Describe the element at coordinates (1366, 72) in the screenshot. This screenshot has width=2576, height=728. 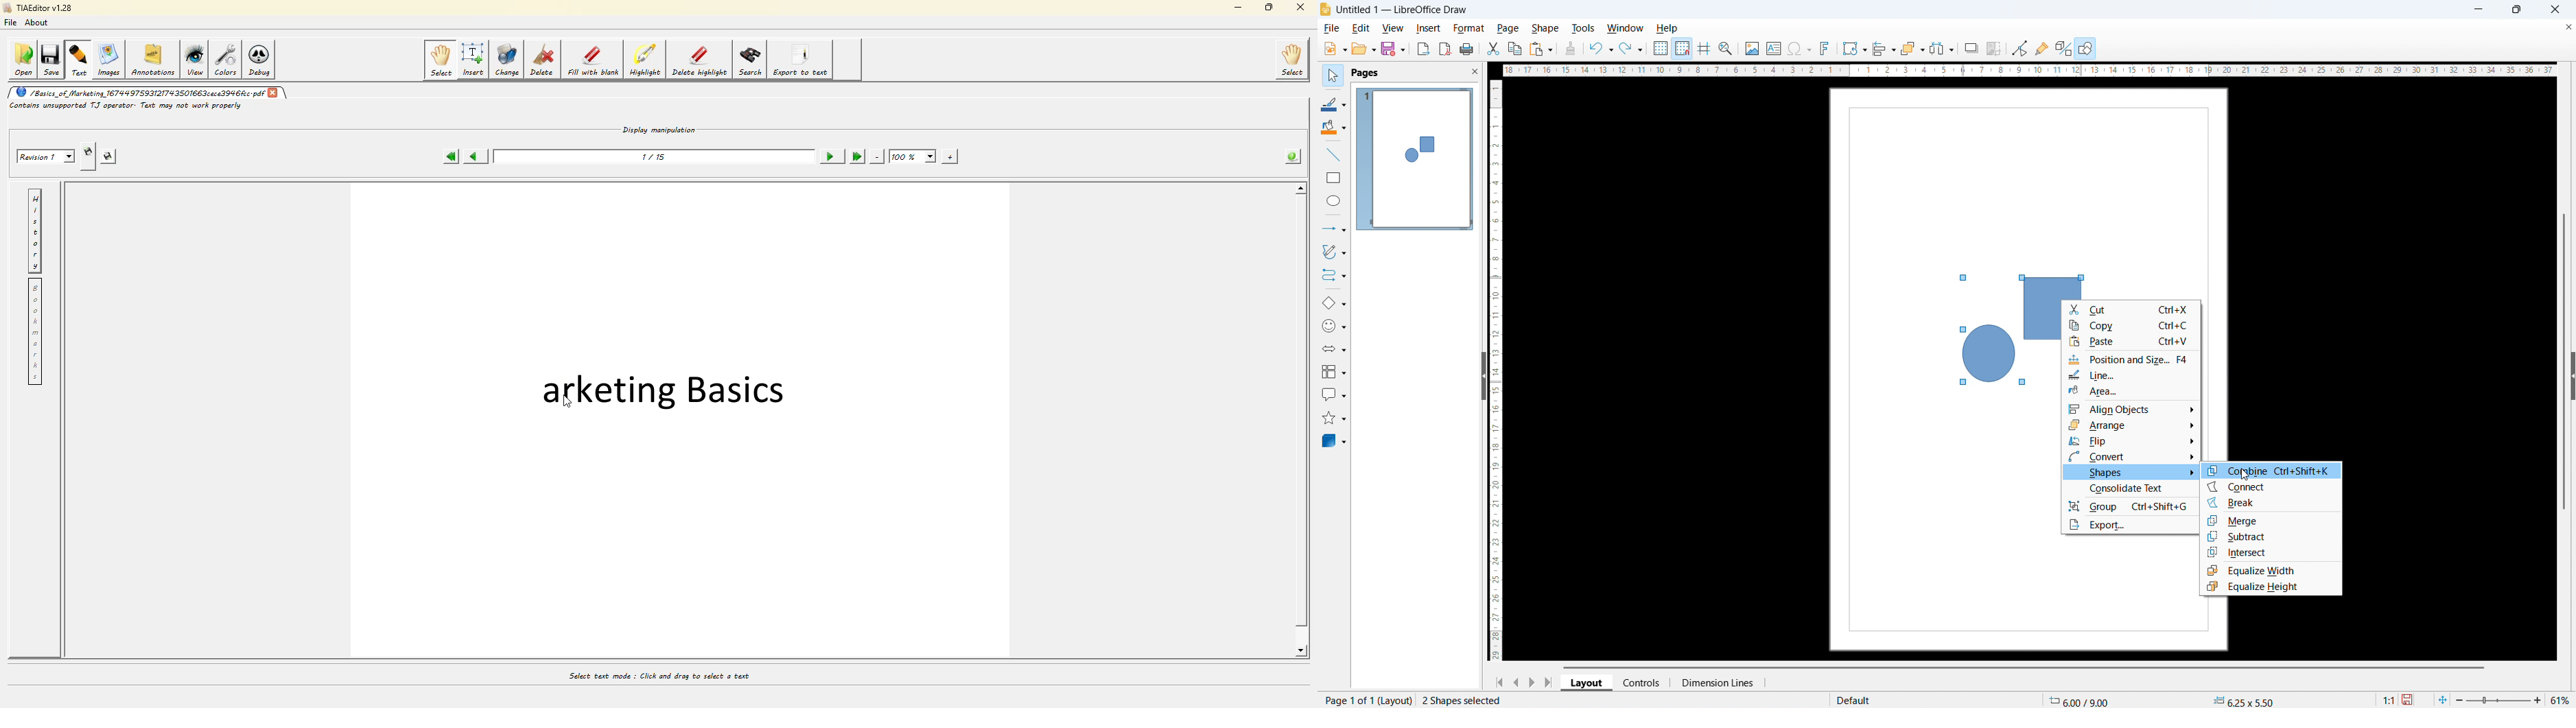
I see `pages` at that location.